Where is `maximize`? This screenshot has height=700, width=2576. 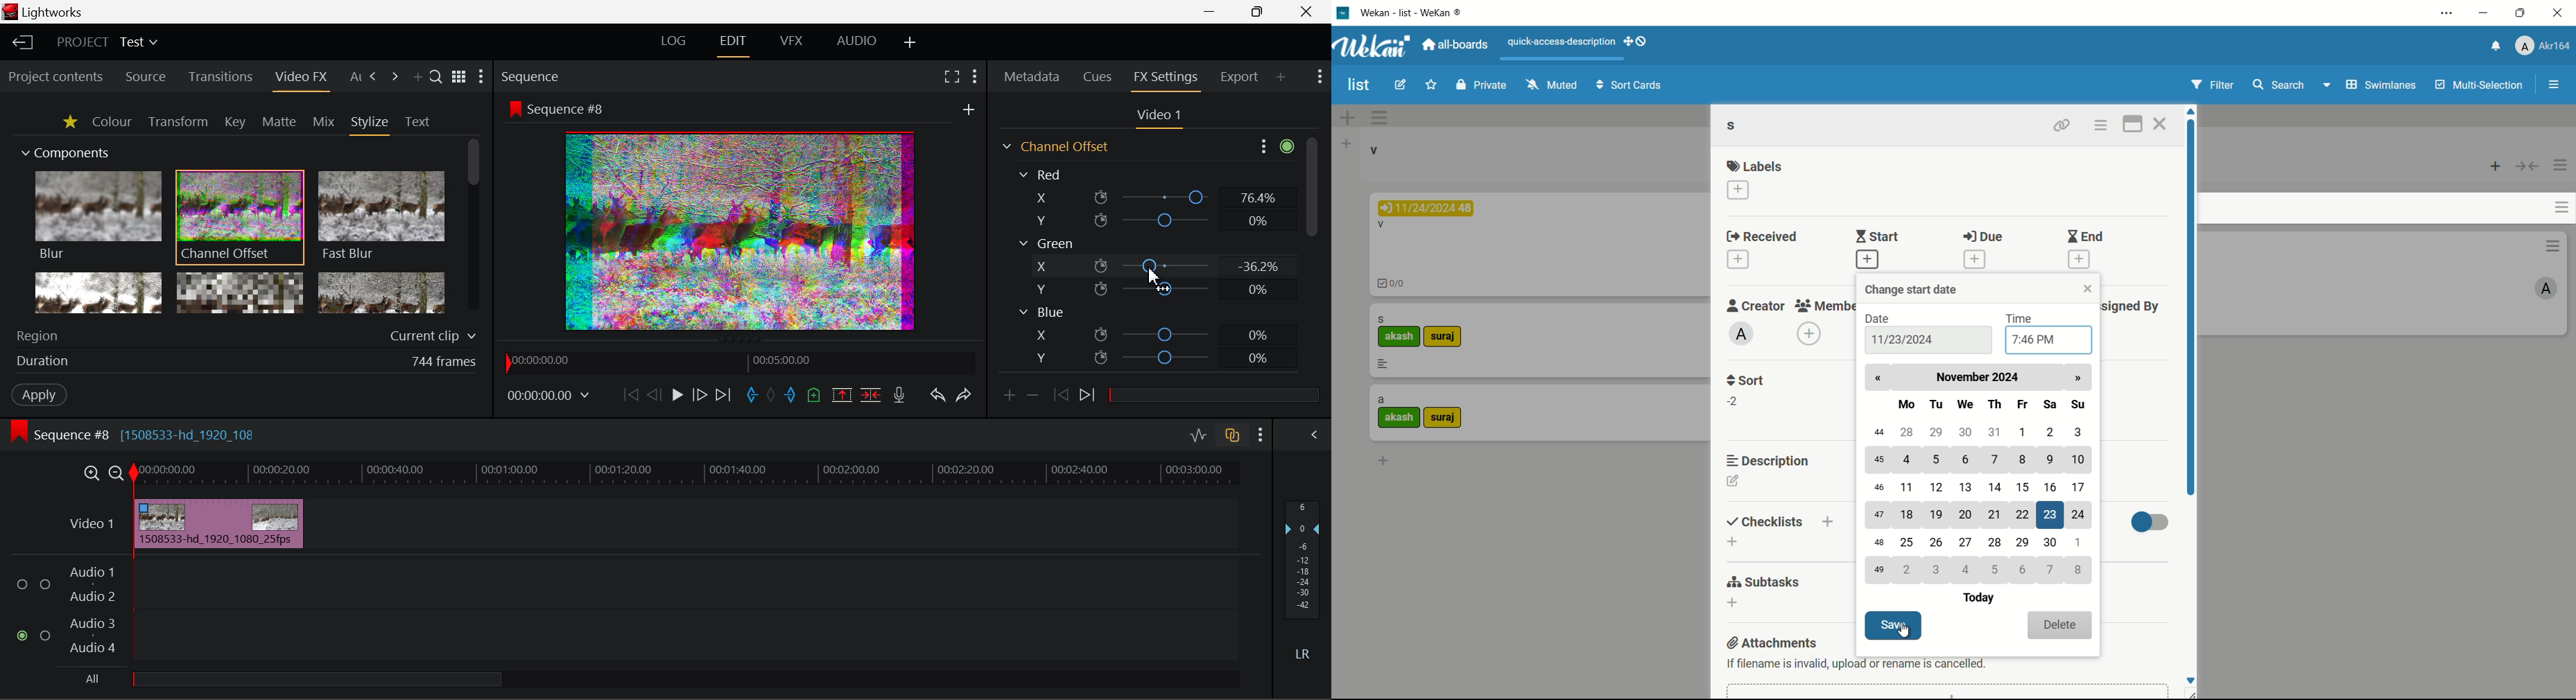
maximize is located at coordinates (2521, 14).